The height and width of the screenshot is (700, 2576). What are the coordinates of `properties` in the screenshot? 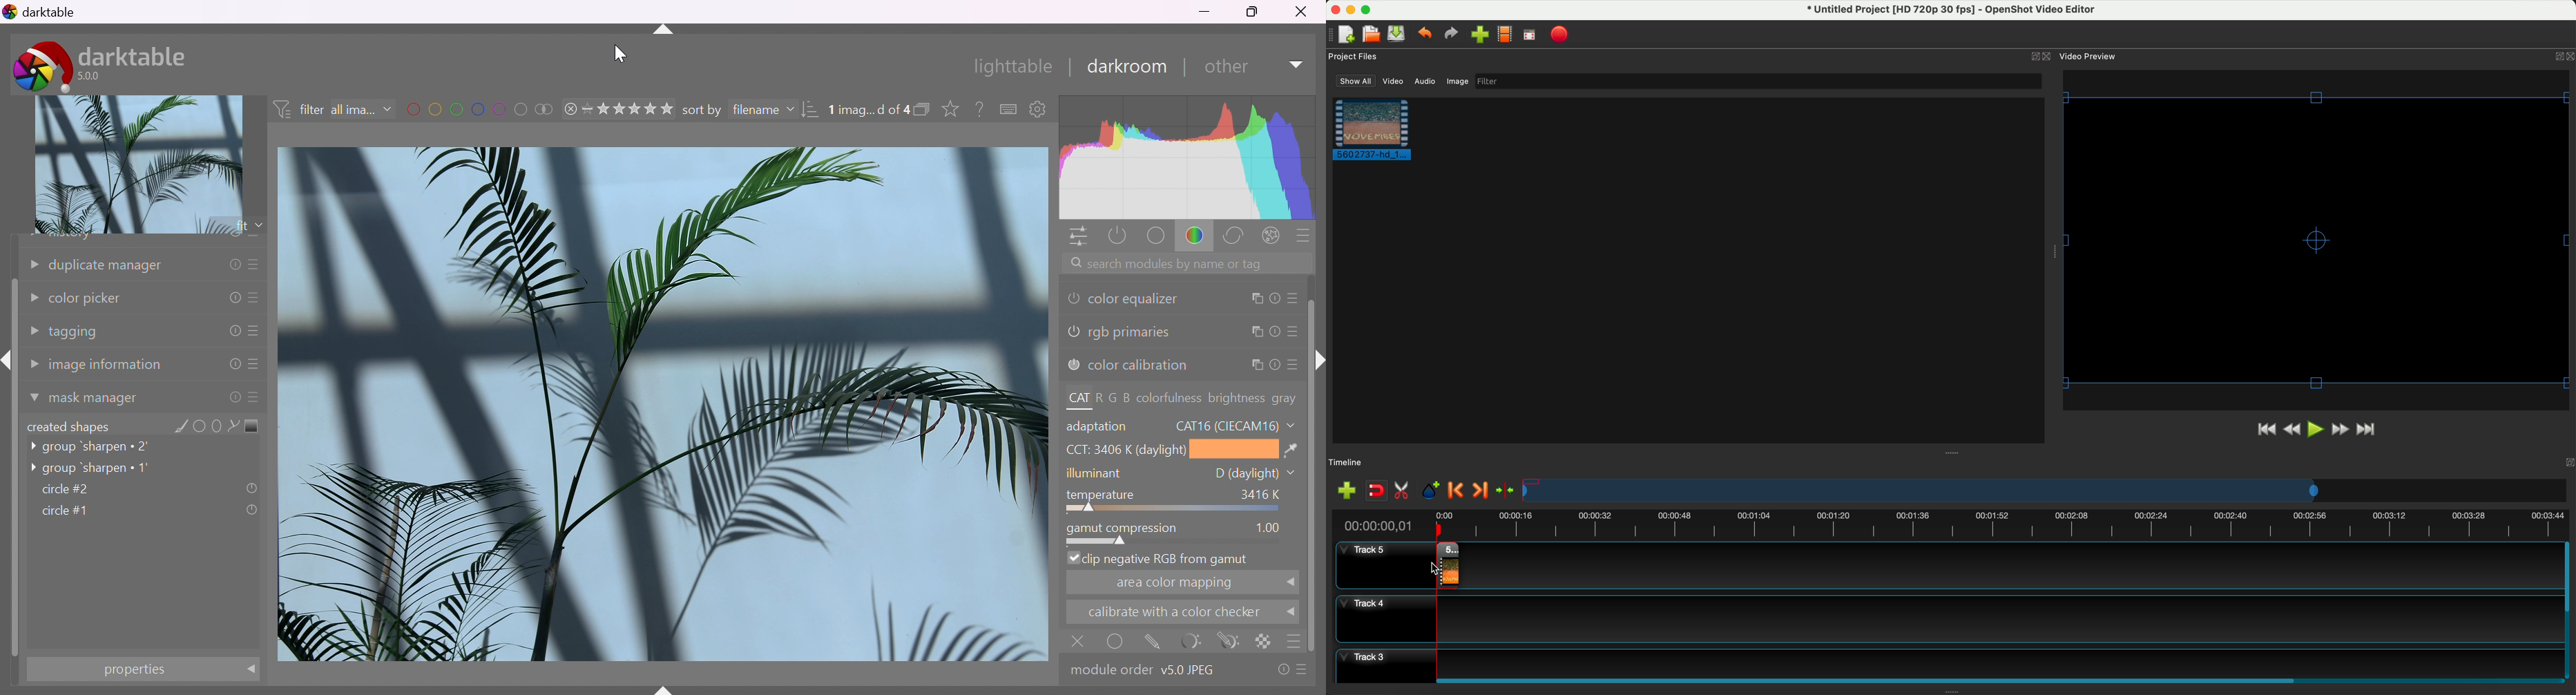 It's located at (145, 669).